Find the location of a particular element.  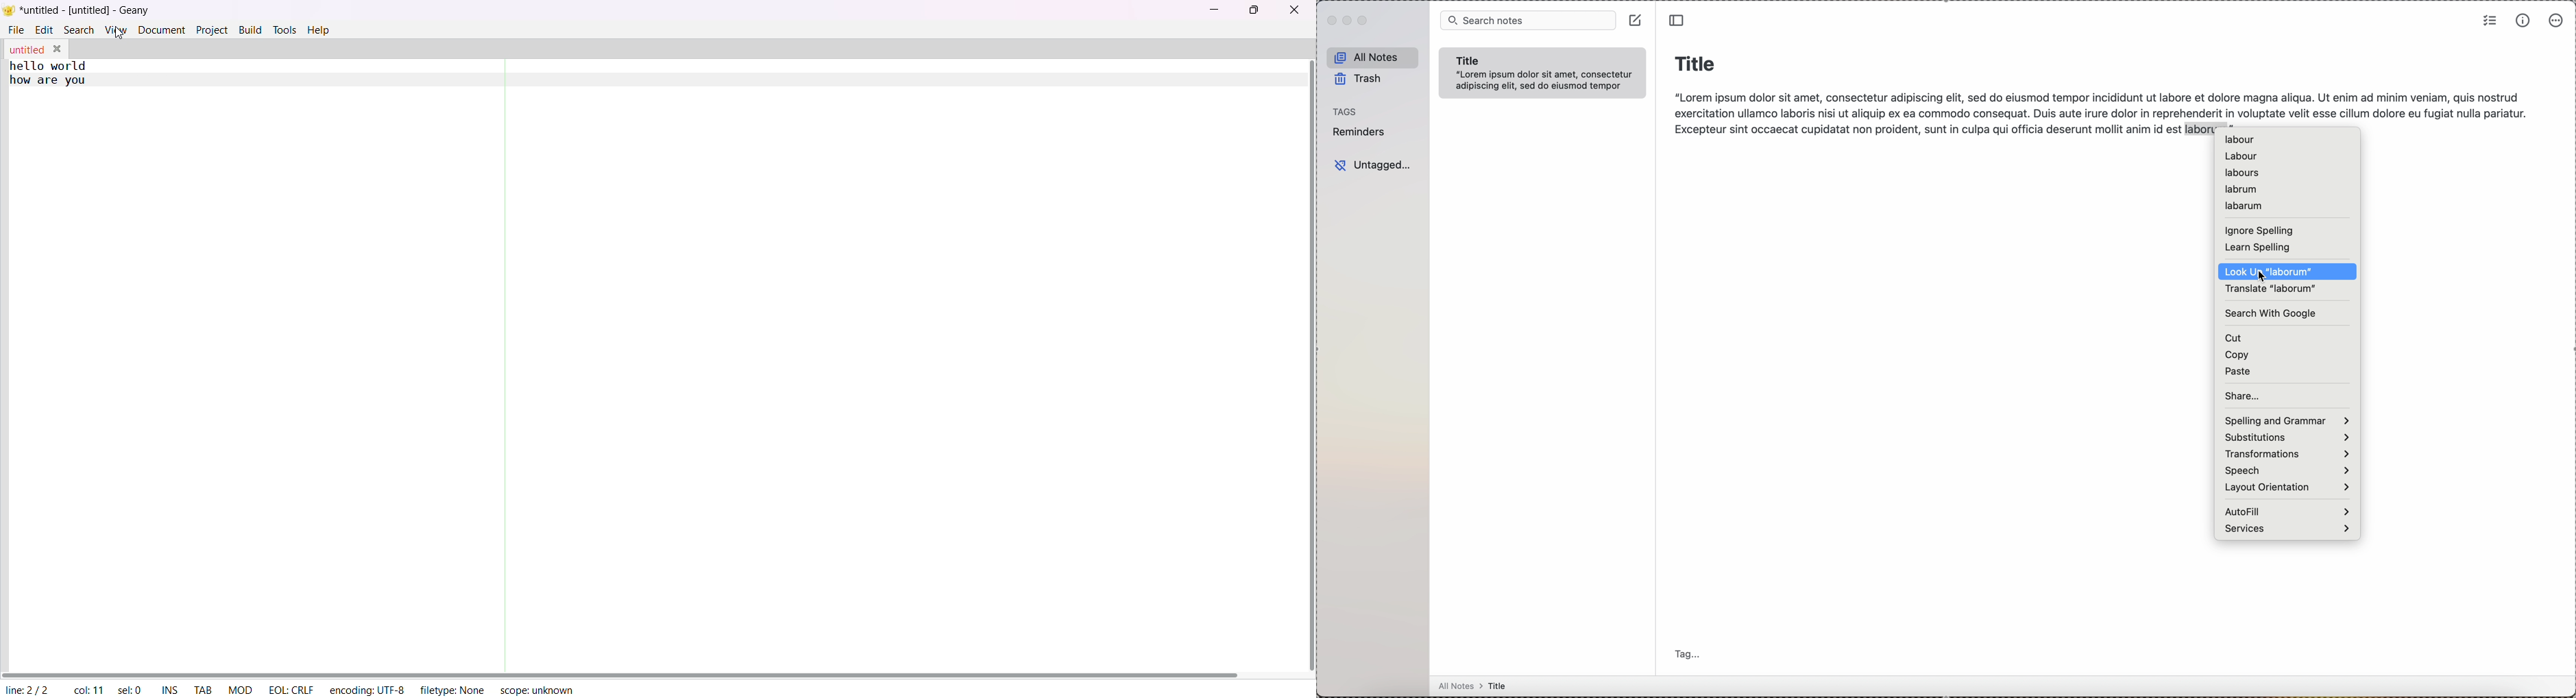

all notes is located at coordinates (1374, 56).